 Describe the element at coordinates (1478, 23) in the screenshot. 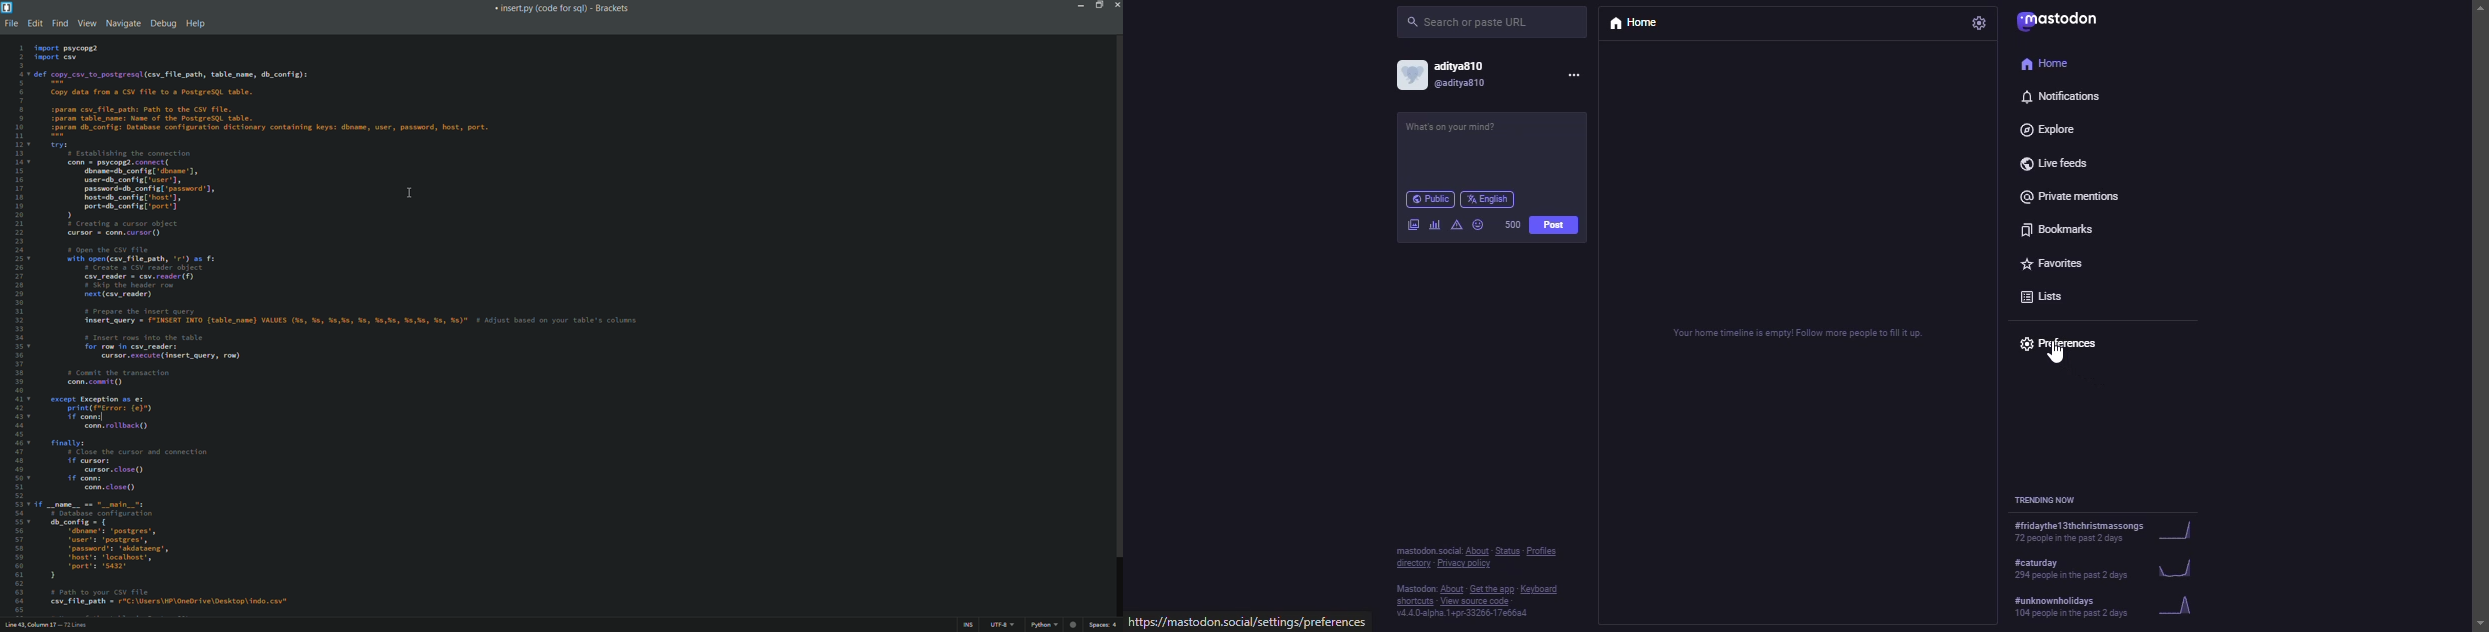

I see `search` at that location.